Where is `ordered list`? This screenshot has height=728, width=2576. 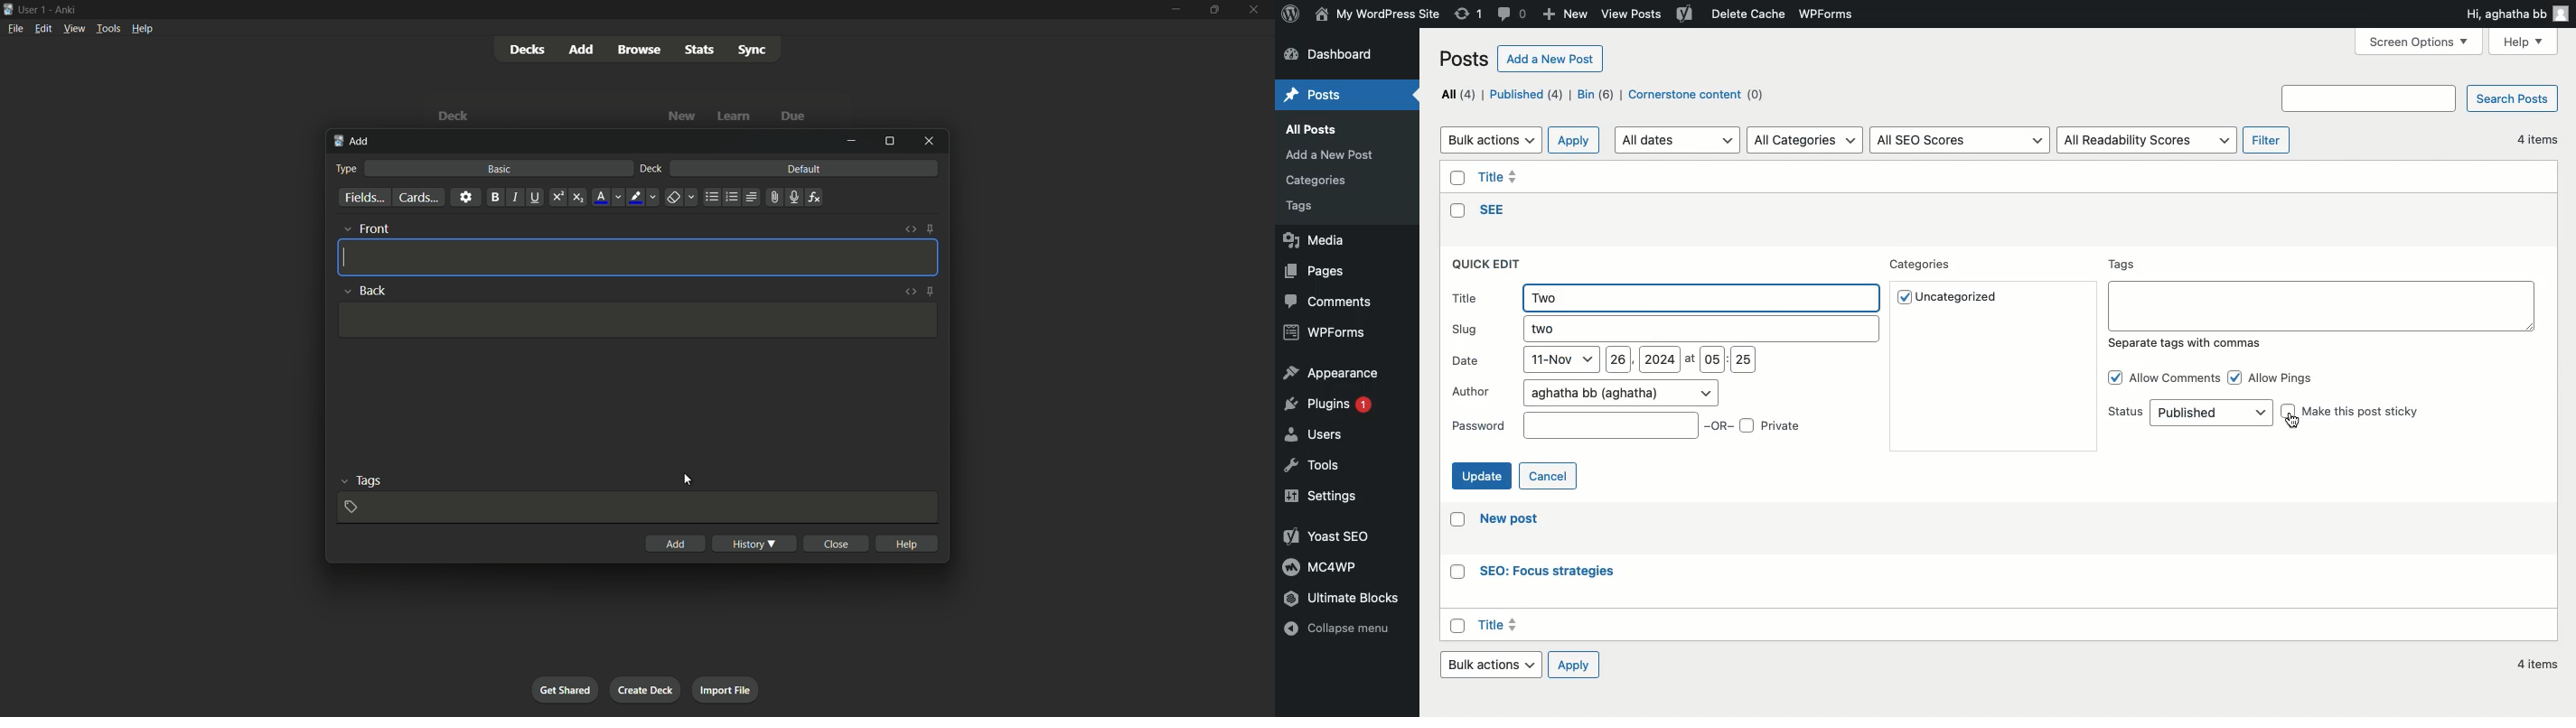 ordered list is located at coordinates (733, 197).